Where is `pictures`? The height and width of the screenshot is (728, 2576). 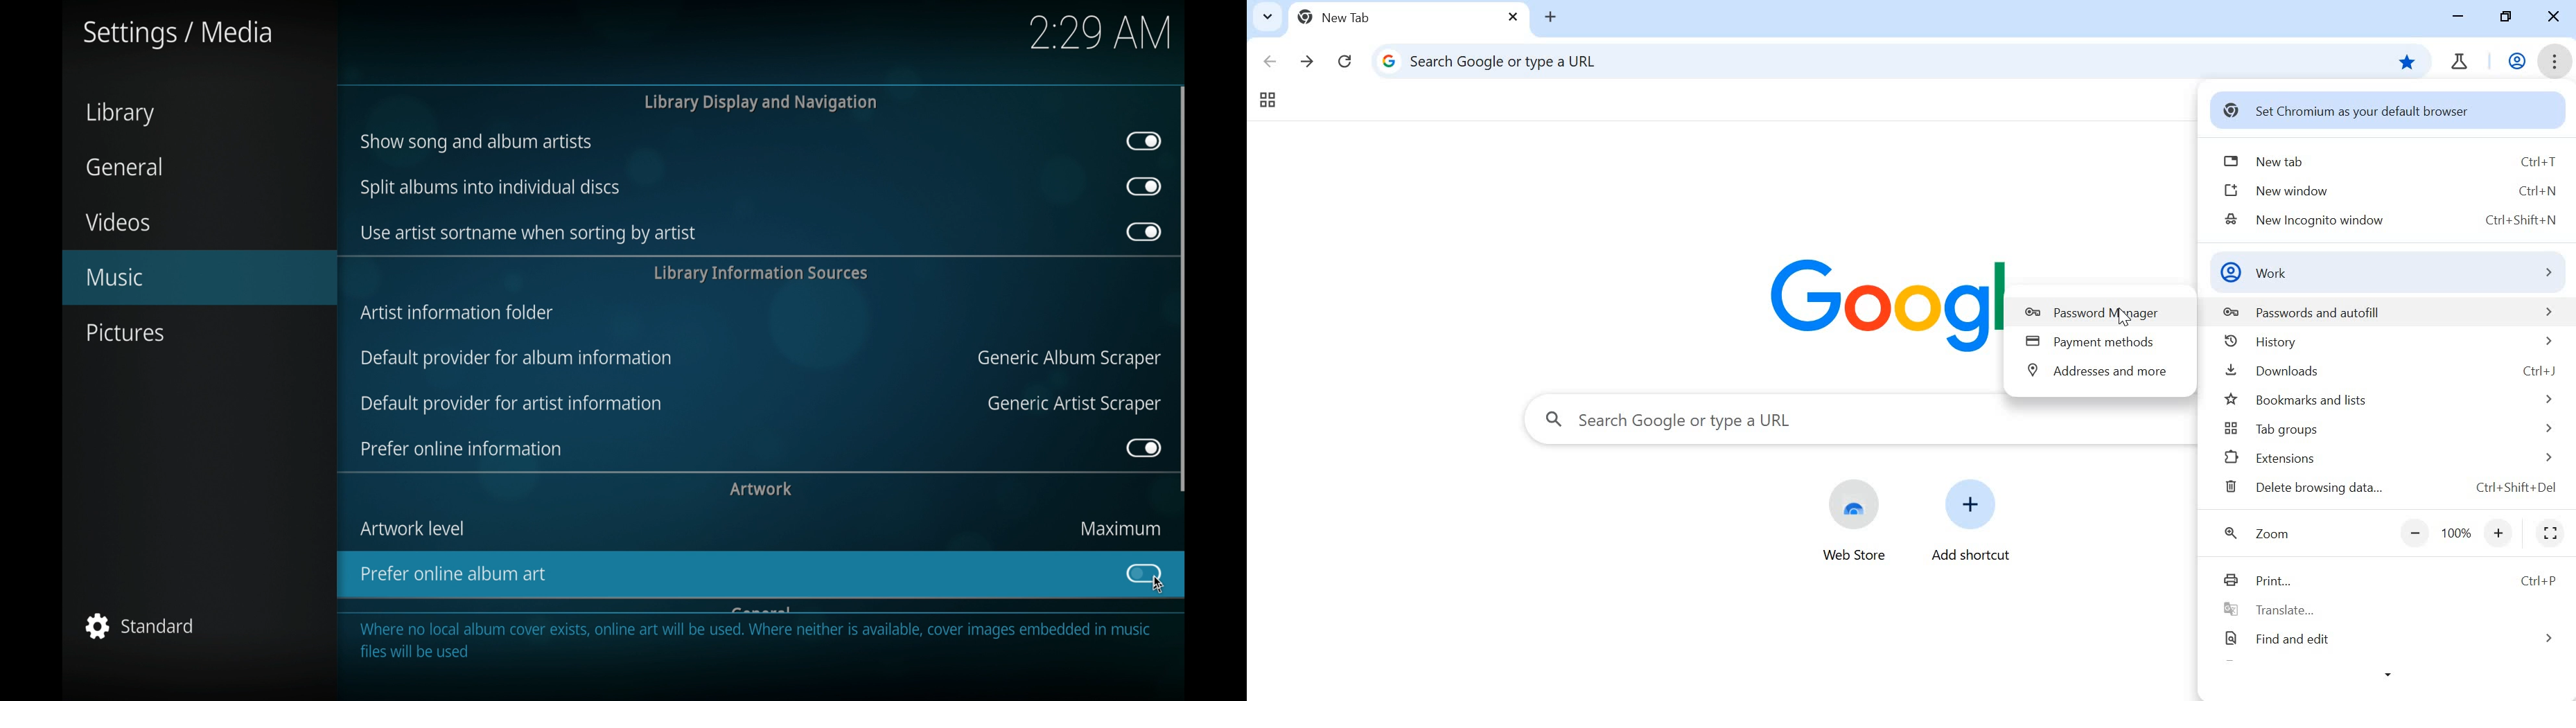 pictures is located at coordinates (124, 332).